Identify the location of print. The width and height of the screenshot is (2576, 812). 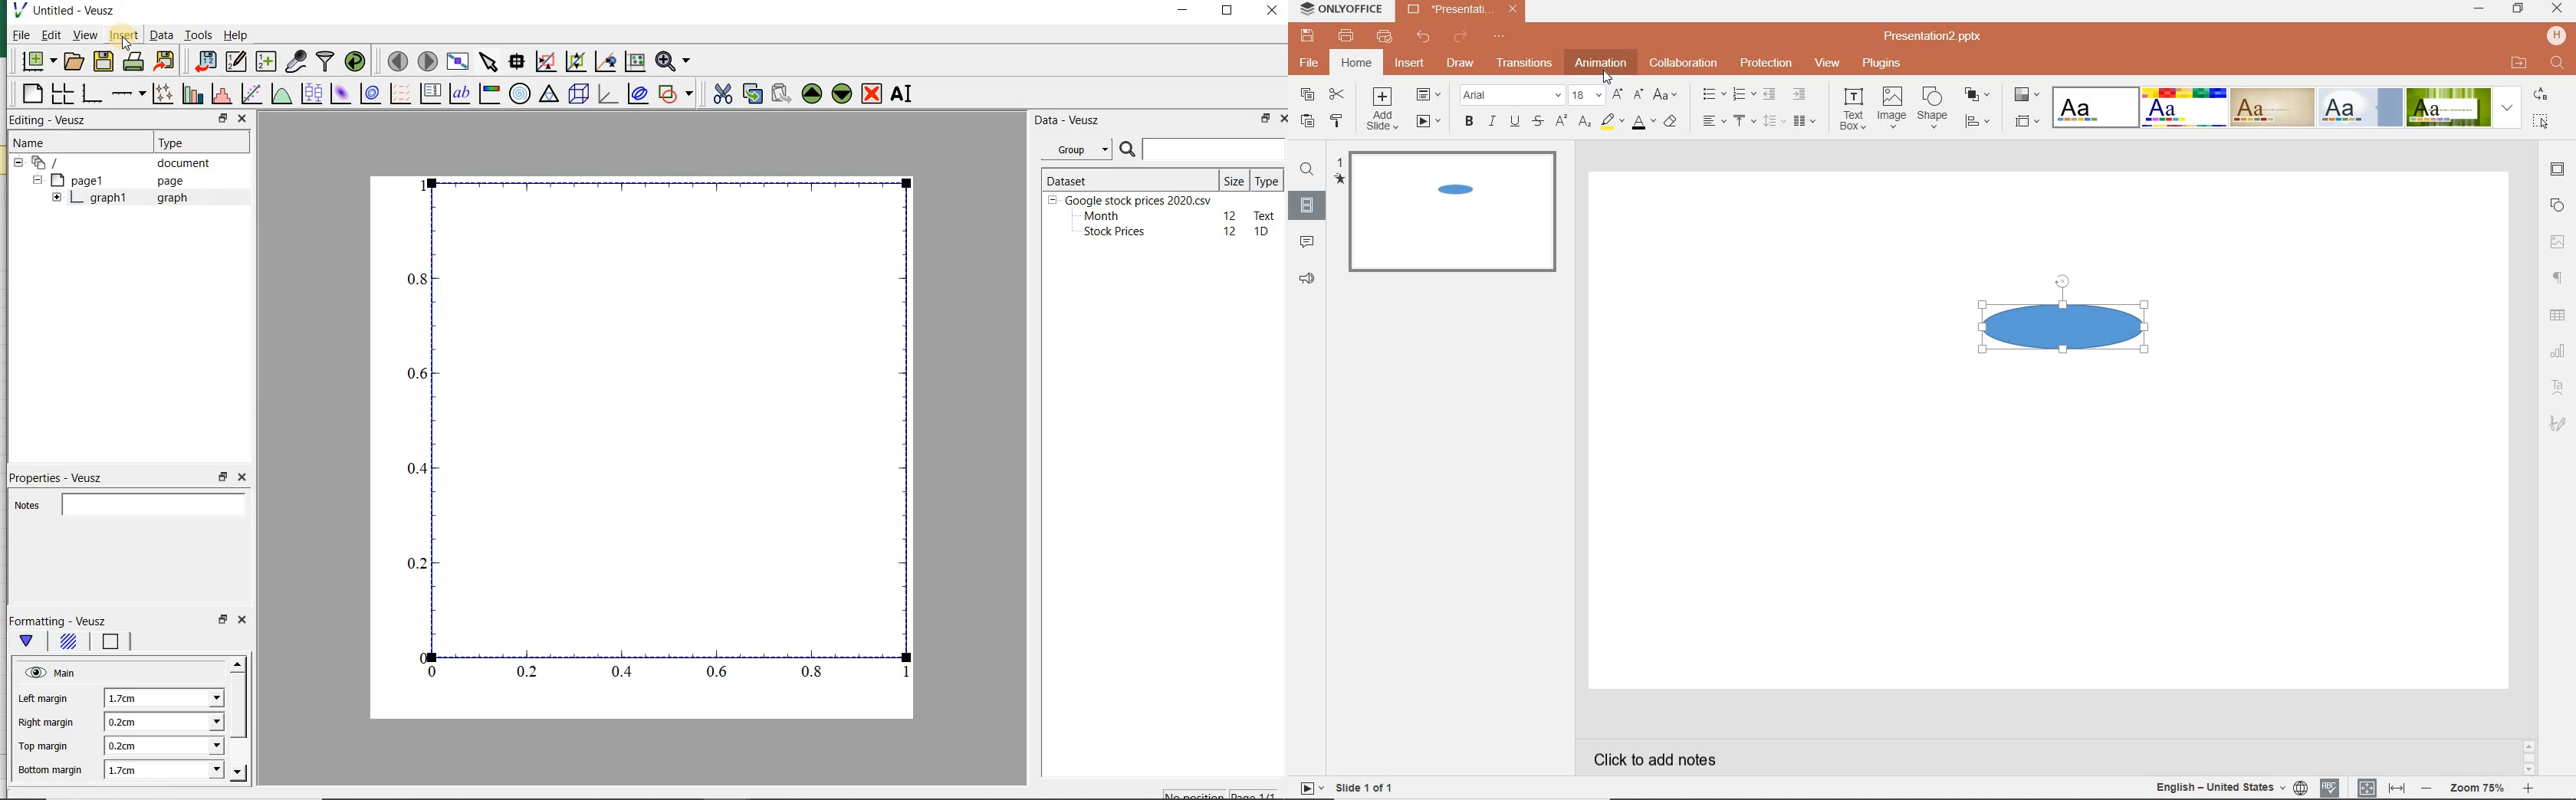
(1349, 36).